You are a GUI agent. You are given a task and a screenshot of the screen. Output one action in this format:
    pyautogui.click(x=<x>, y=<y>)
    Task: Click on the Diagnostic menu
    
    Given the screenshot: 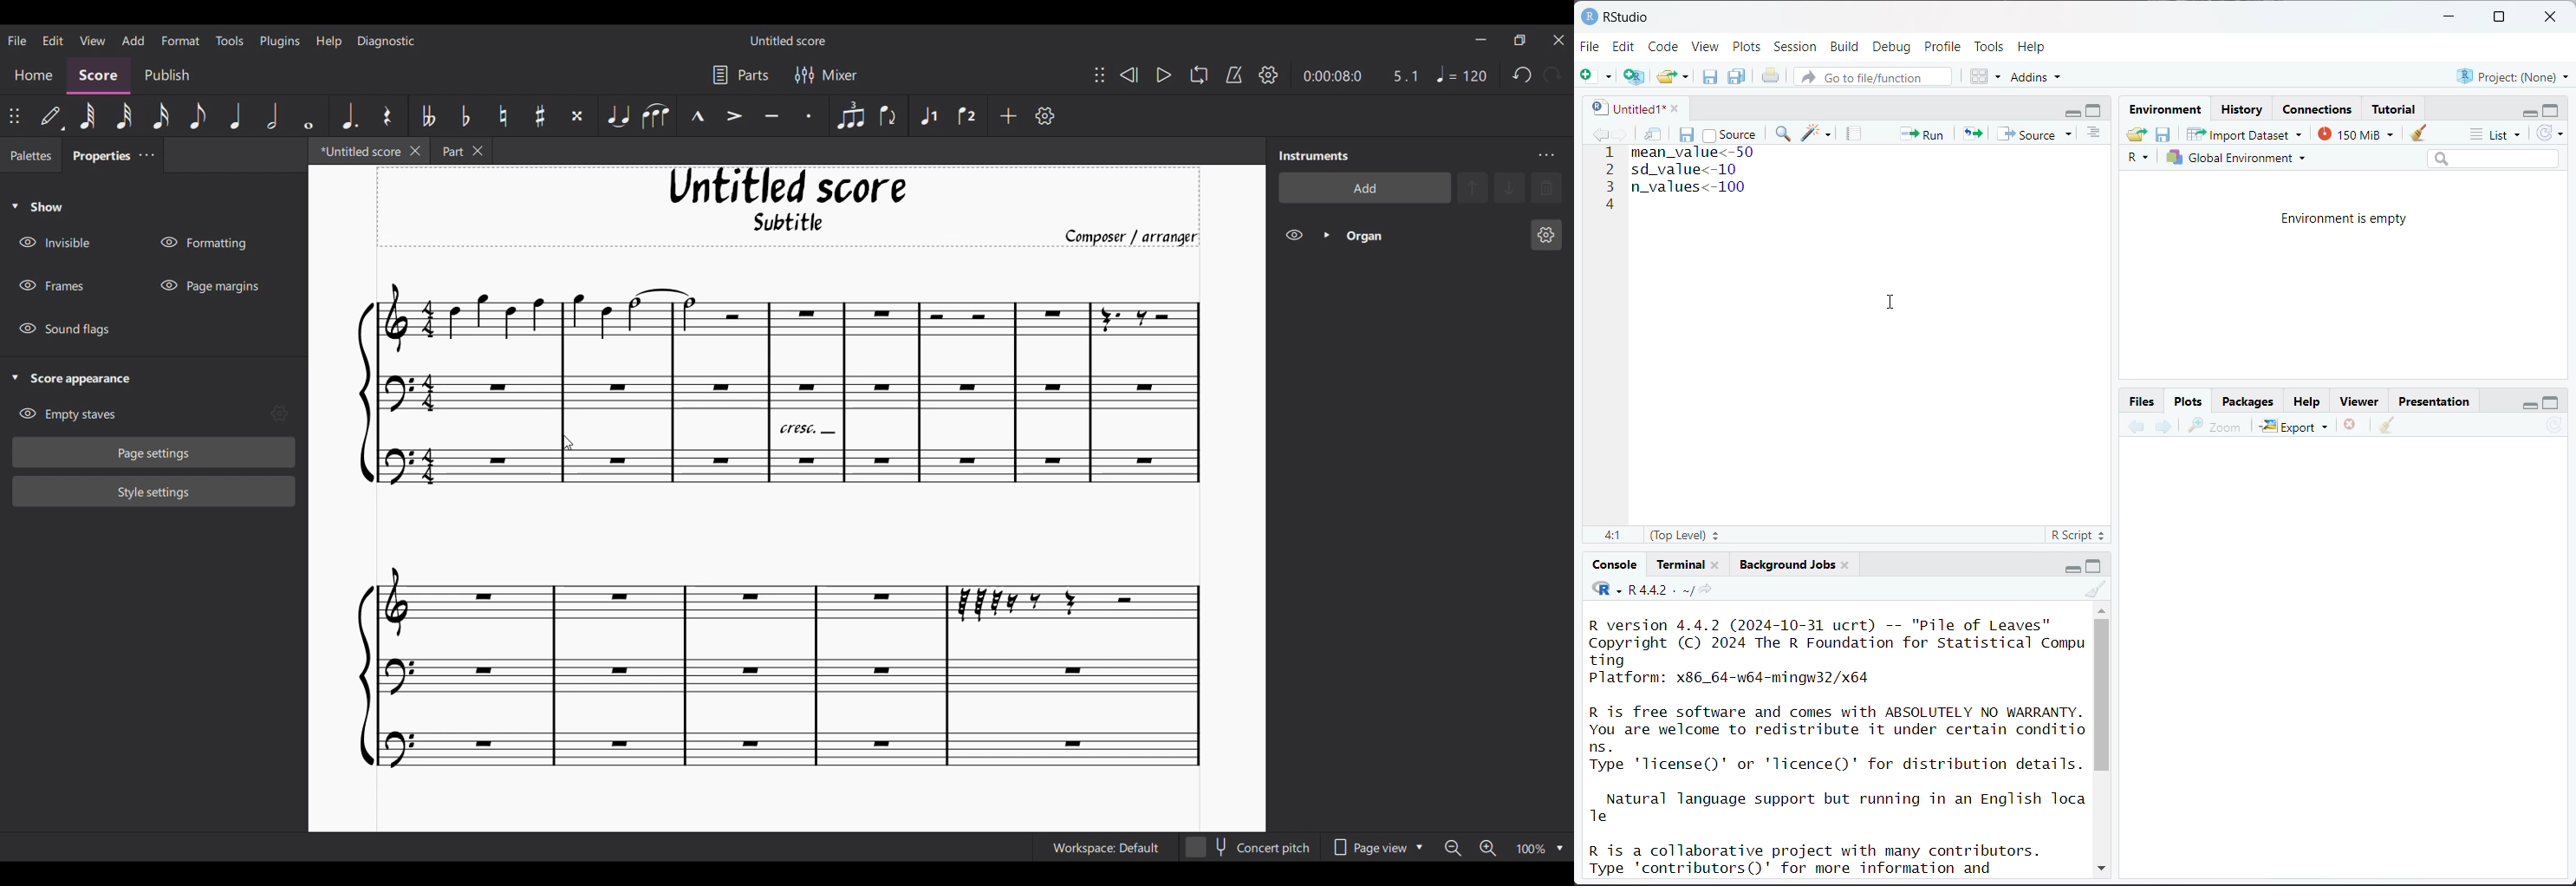 What is the action you would take?
    pyautogui.click(x=387, y=40)
    